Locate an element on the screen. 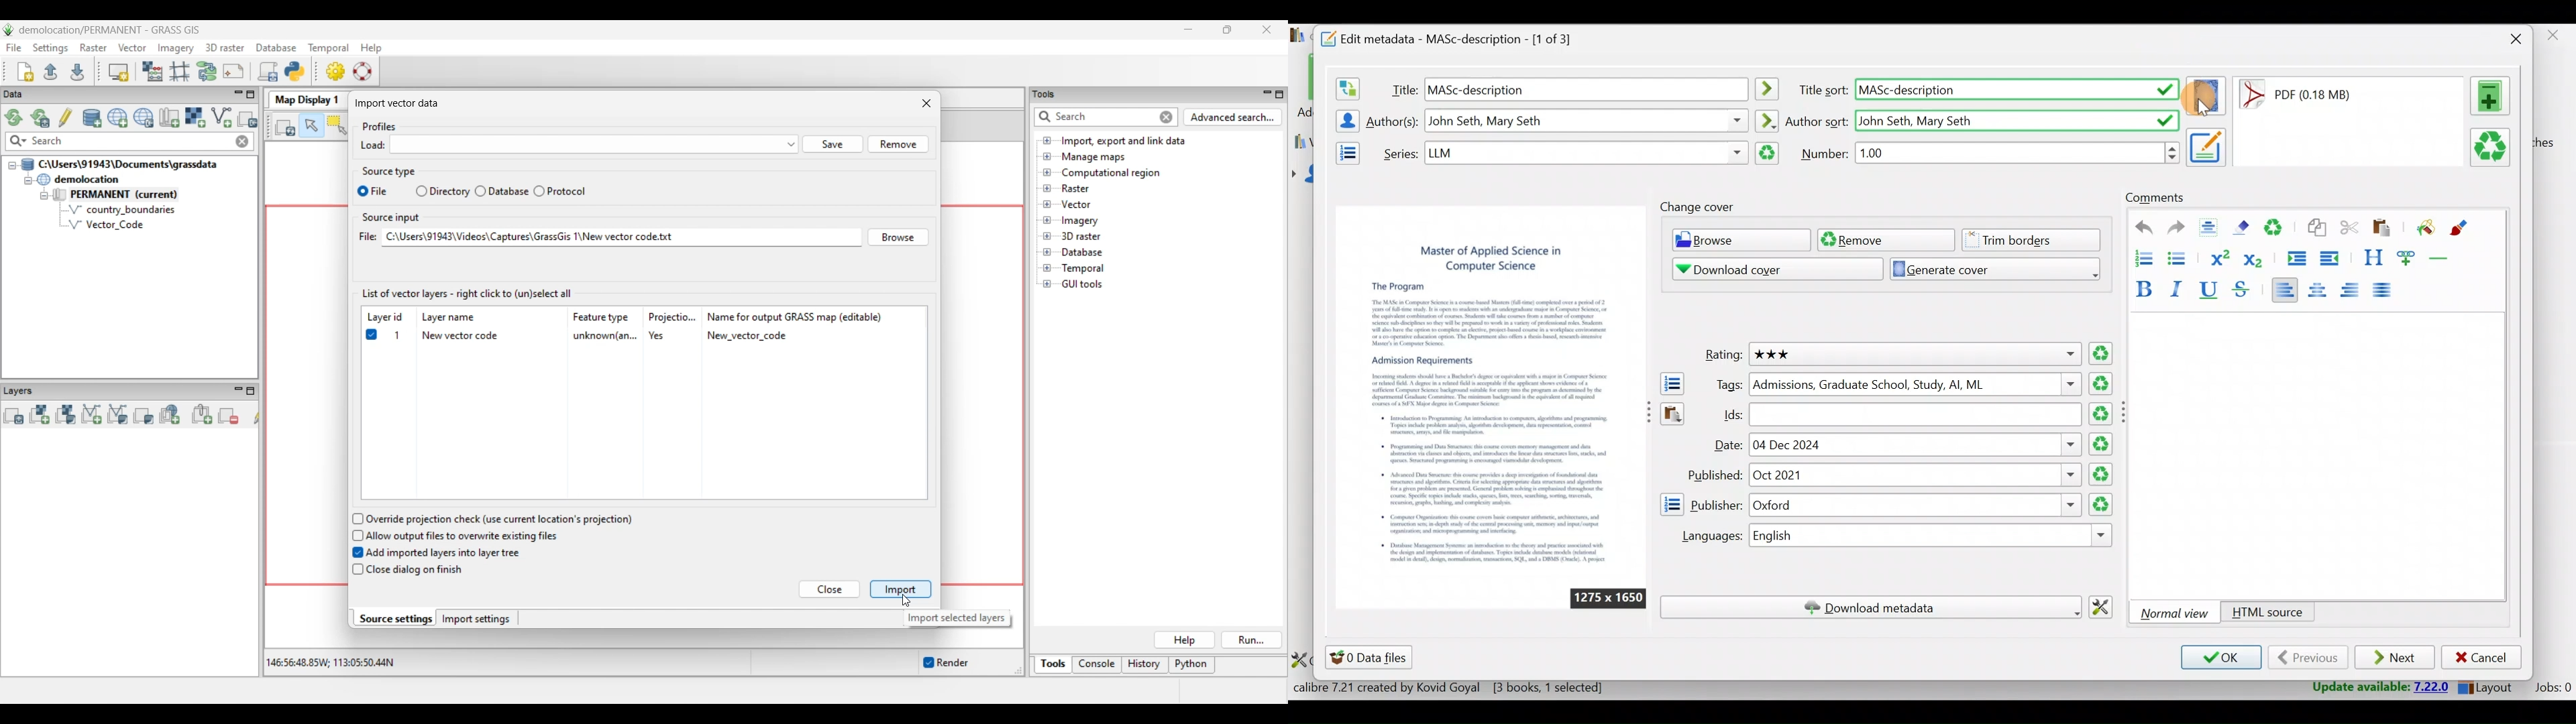 Image resolution: width=2576 pixels, height=728 pixels.  is located at coordinates (1586, 88).